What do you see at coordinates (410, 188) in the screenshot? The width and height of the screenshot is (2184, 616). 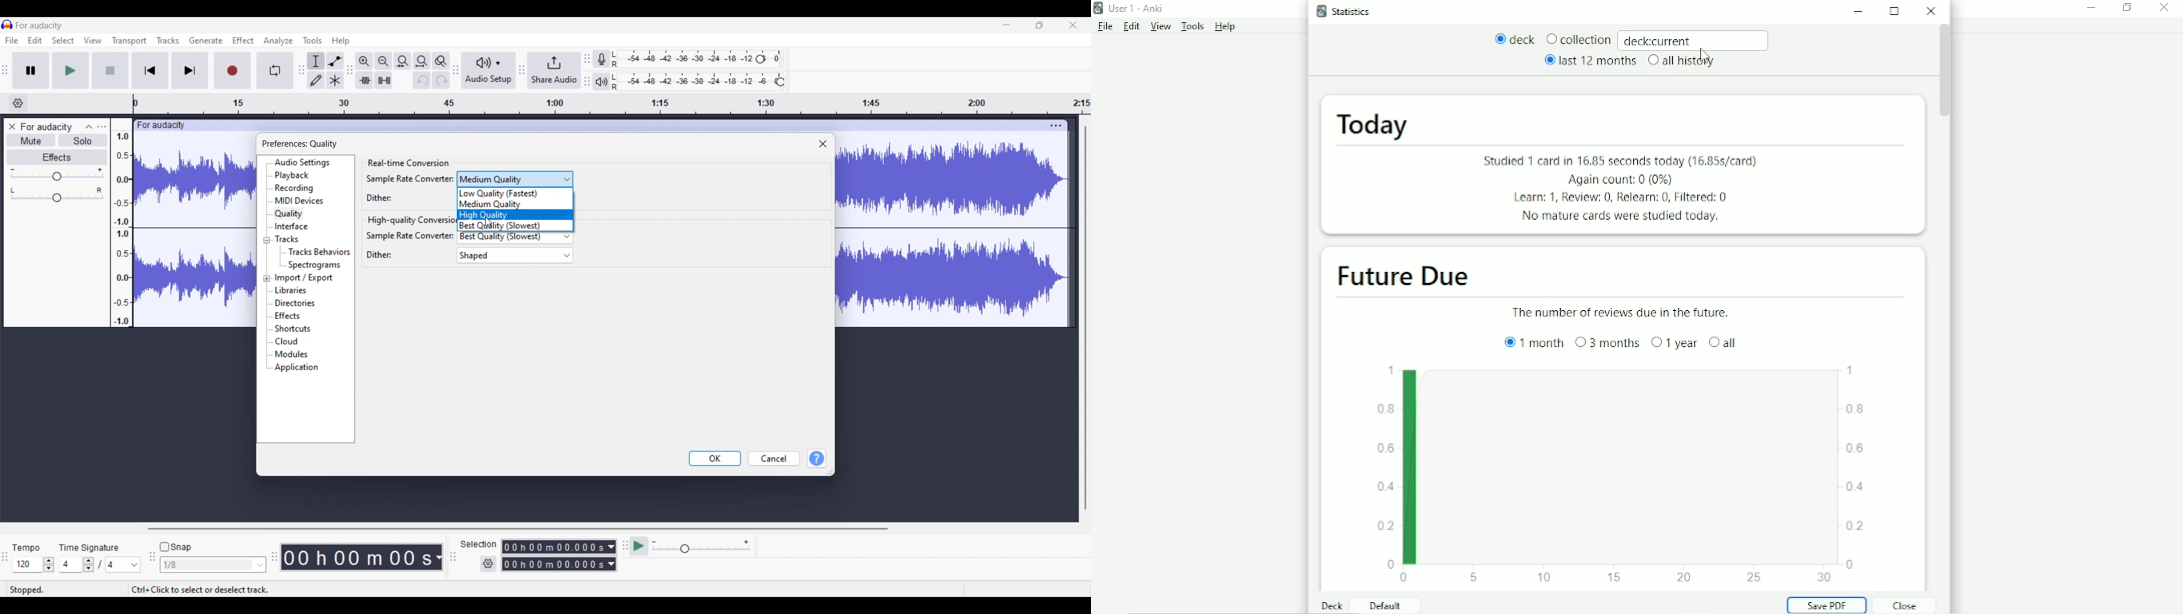 I see `Indicates inputs for each setting` at bounding box center [410, 188].